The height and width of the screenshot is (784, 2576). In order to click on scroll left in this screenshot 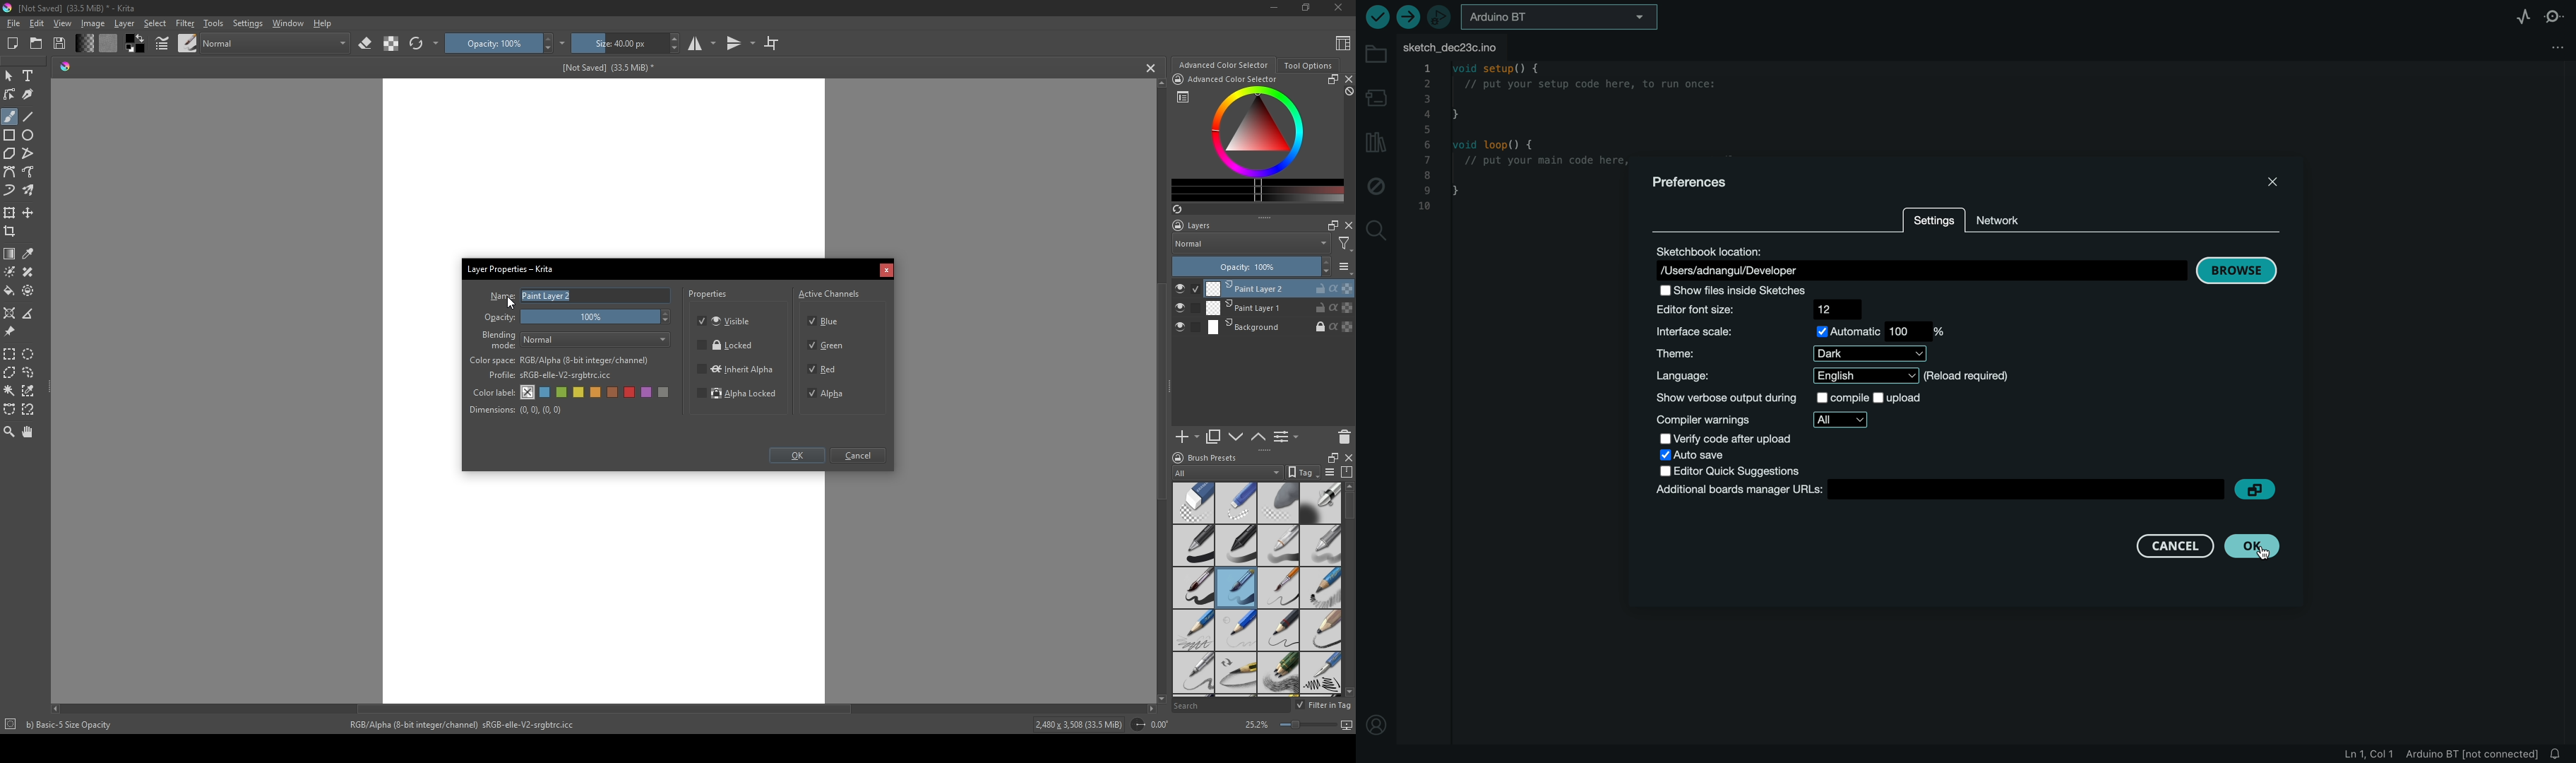, I will do `click(59, 709)`.